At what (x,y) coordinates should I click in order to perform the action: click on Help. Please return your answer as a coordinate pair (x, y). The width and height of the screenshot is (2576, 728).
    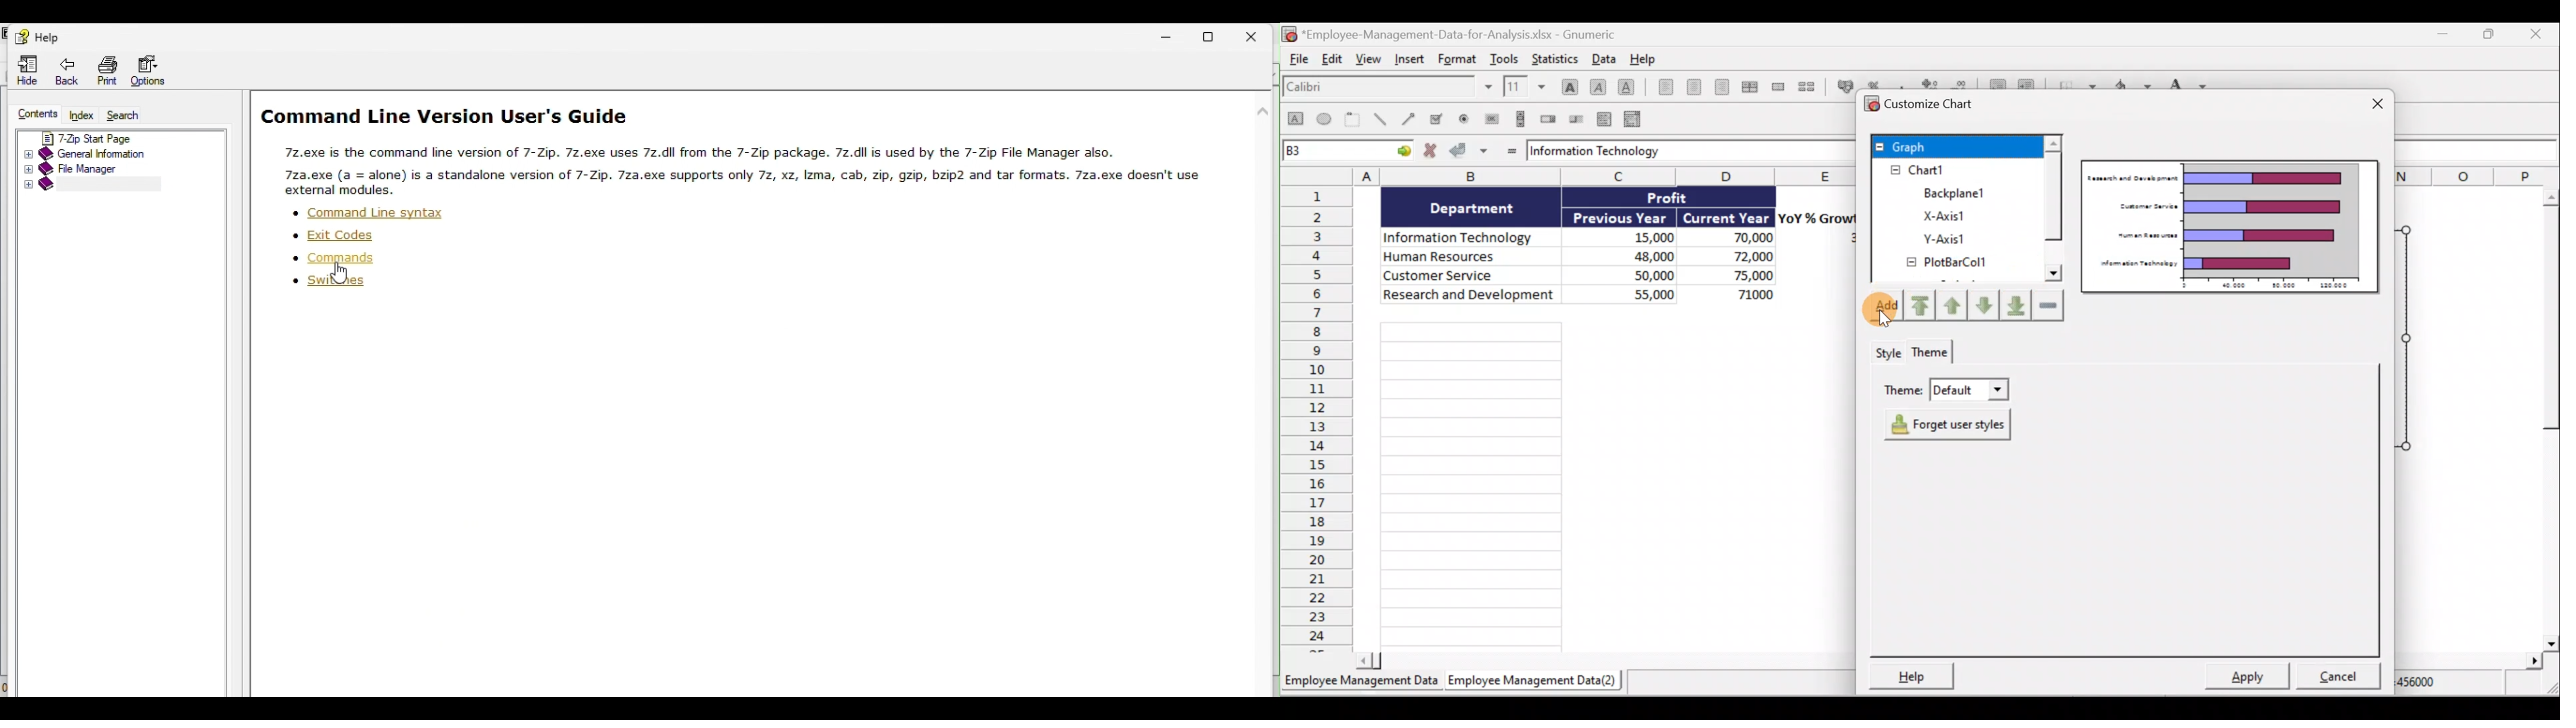
    Looking at the image, I should click on (1649, 59).